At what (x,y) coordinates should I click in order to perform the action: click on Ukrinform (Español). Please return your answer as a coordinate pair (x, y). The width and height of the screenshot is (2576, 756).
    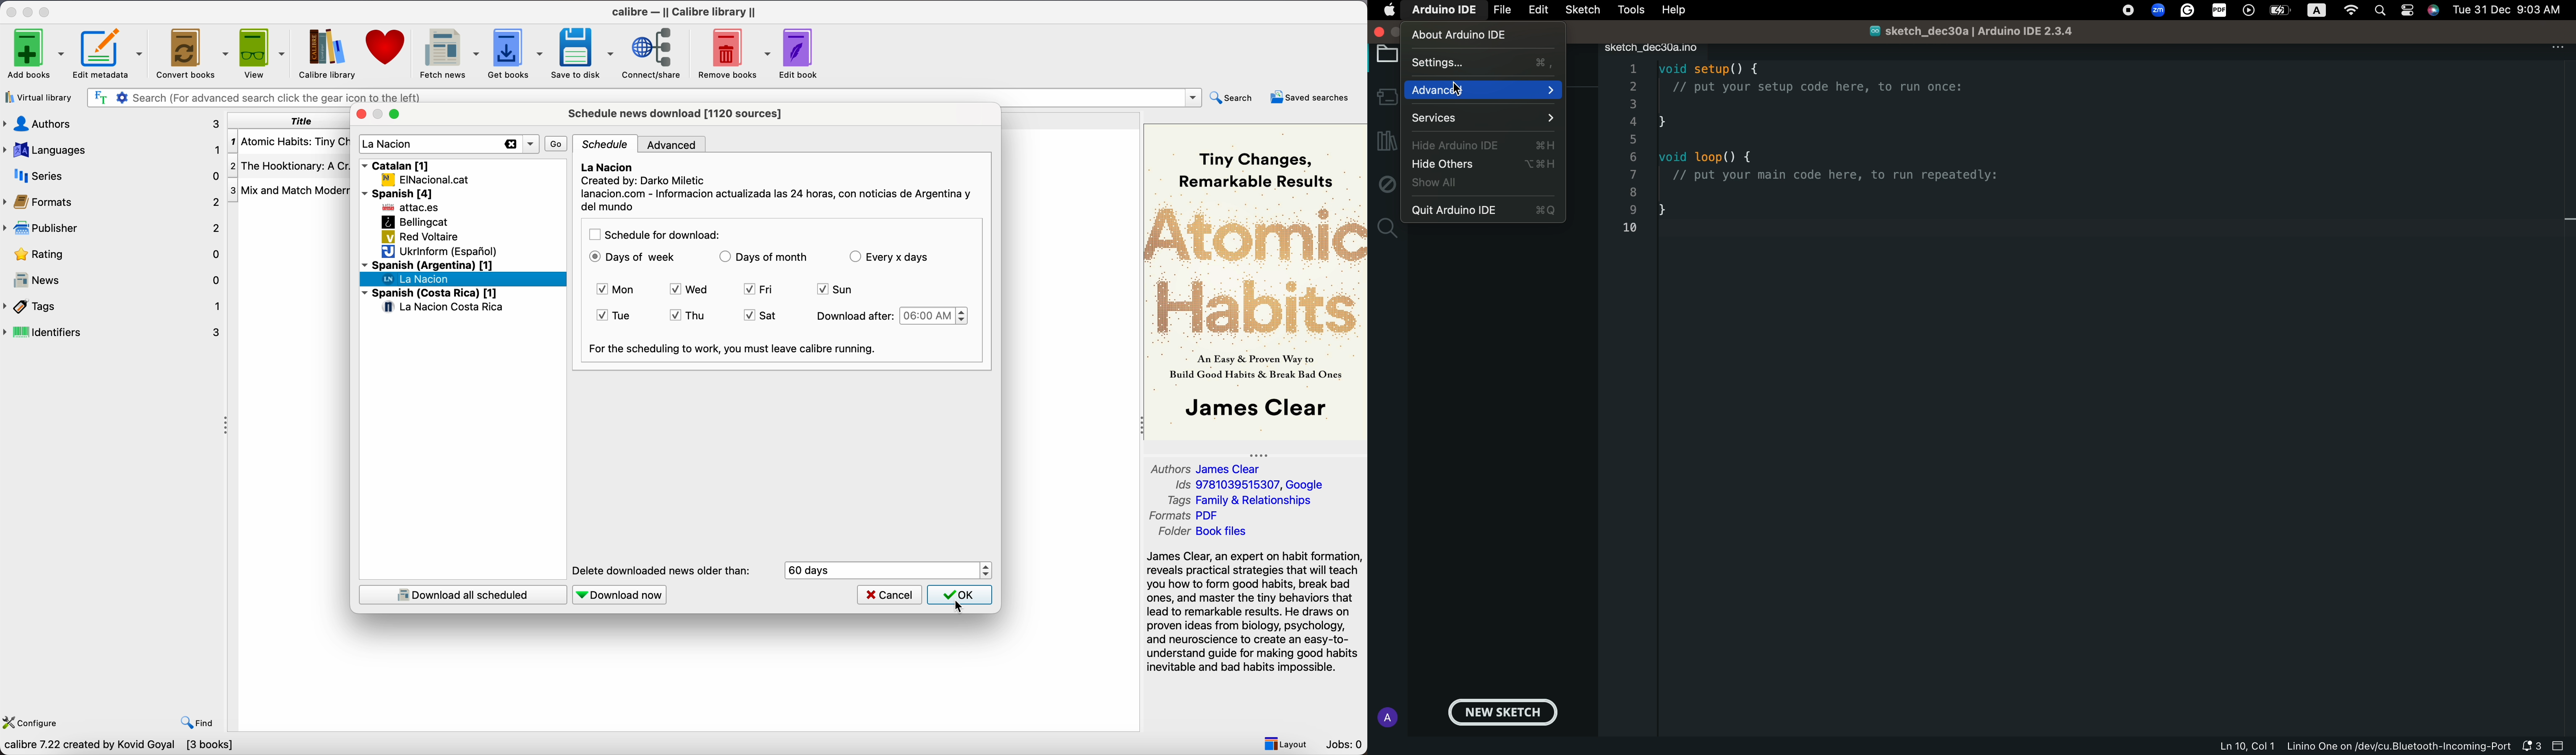
    Looking at the image, I should click on (440, 252).